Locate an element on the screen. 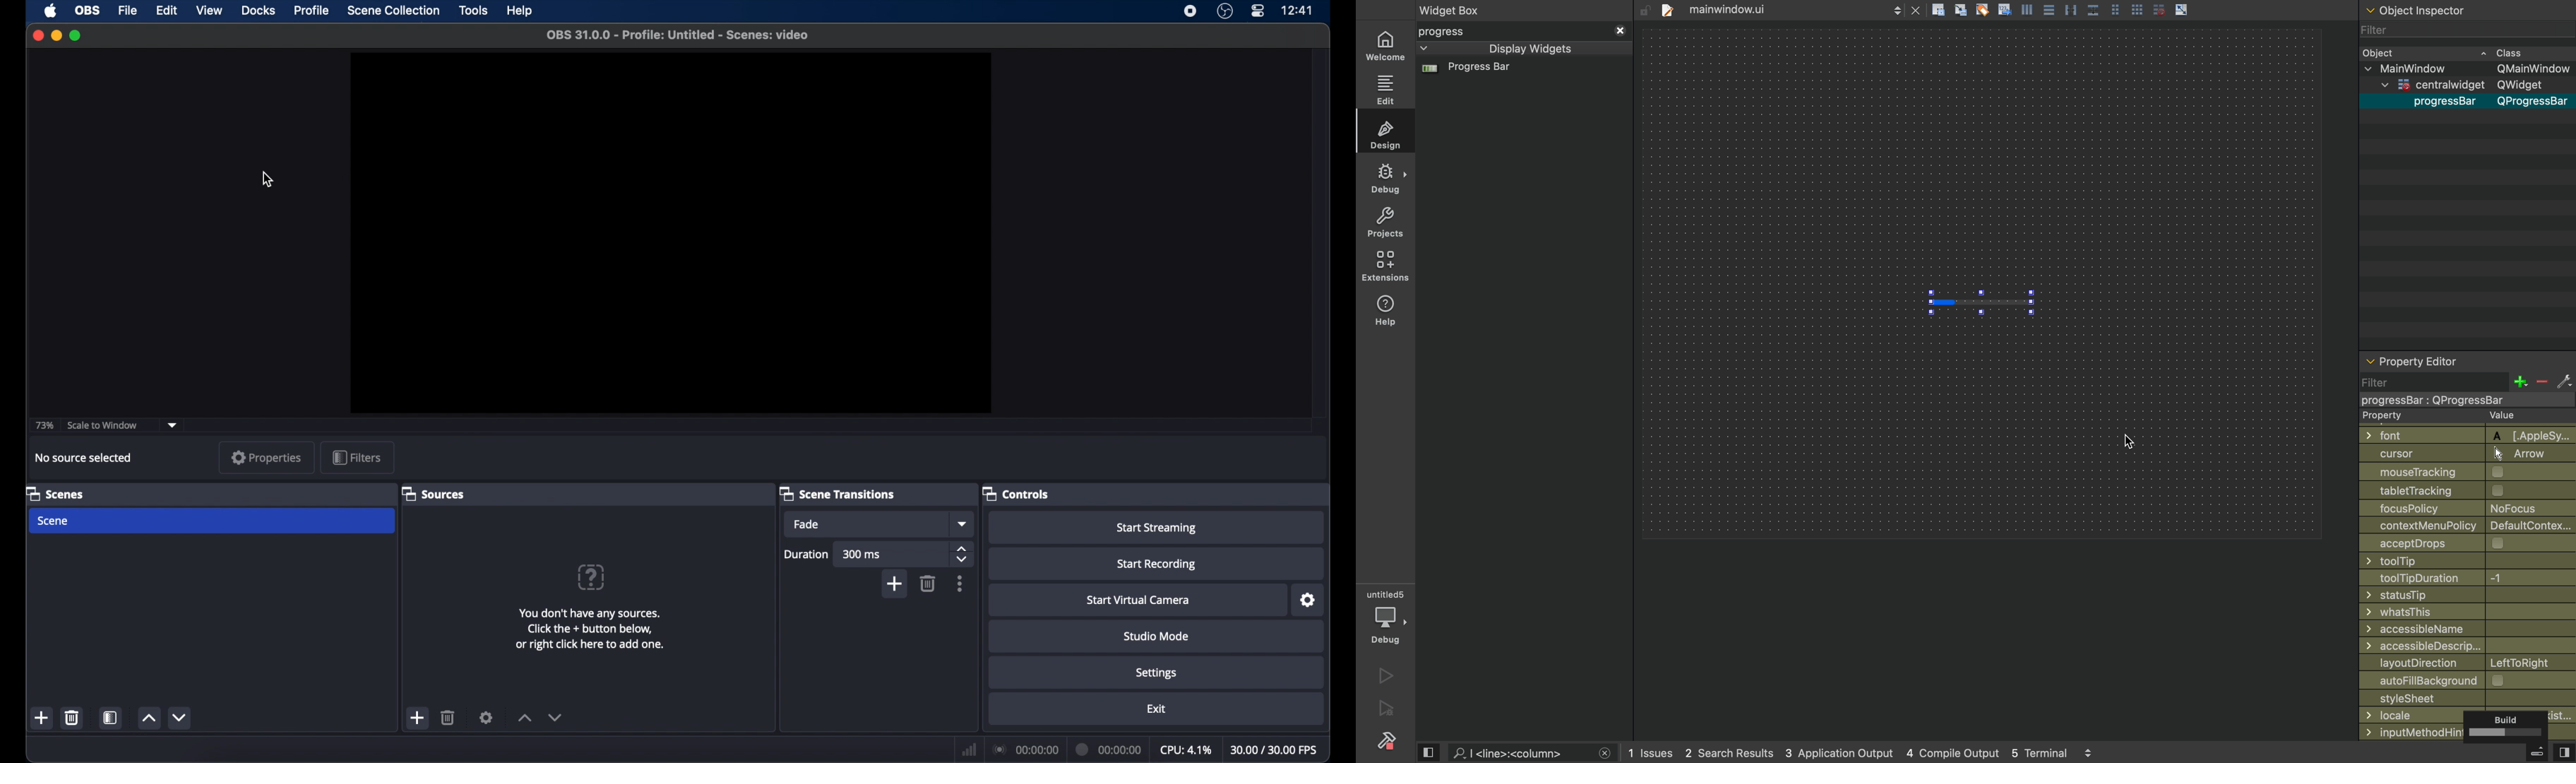 This screenshot has height=784, width=2576. property is located at coordinates (2458, 416).